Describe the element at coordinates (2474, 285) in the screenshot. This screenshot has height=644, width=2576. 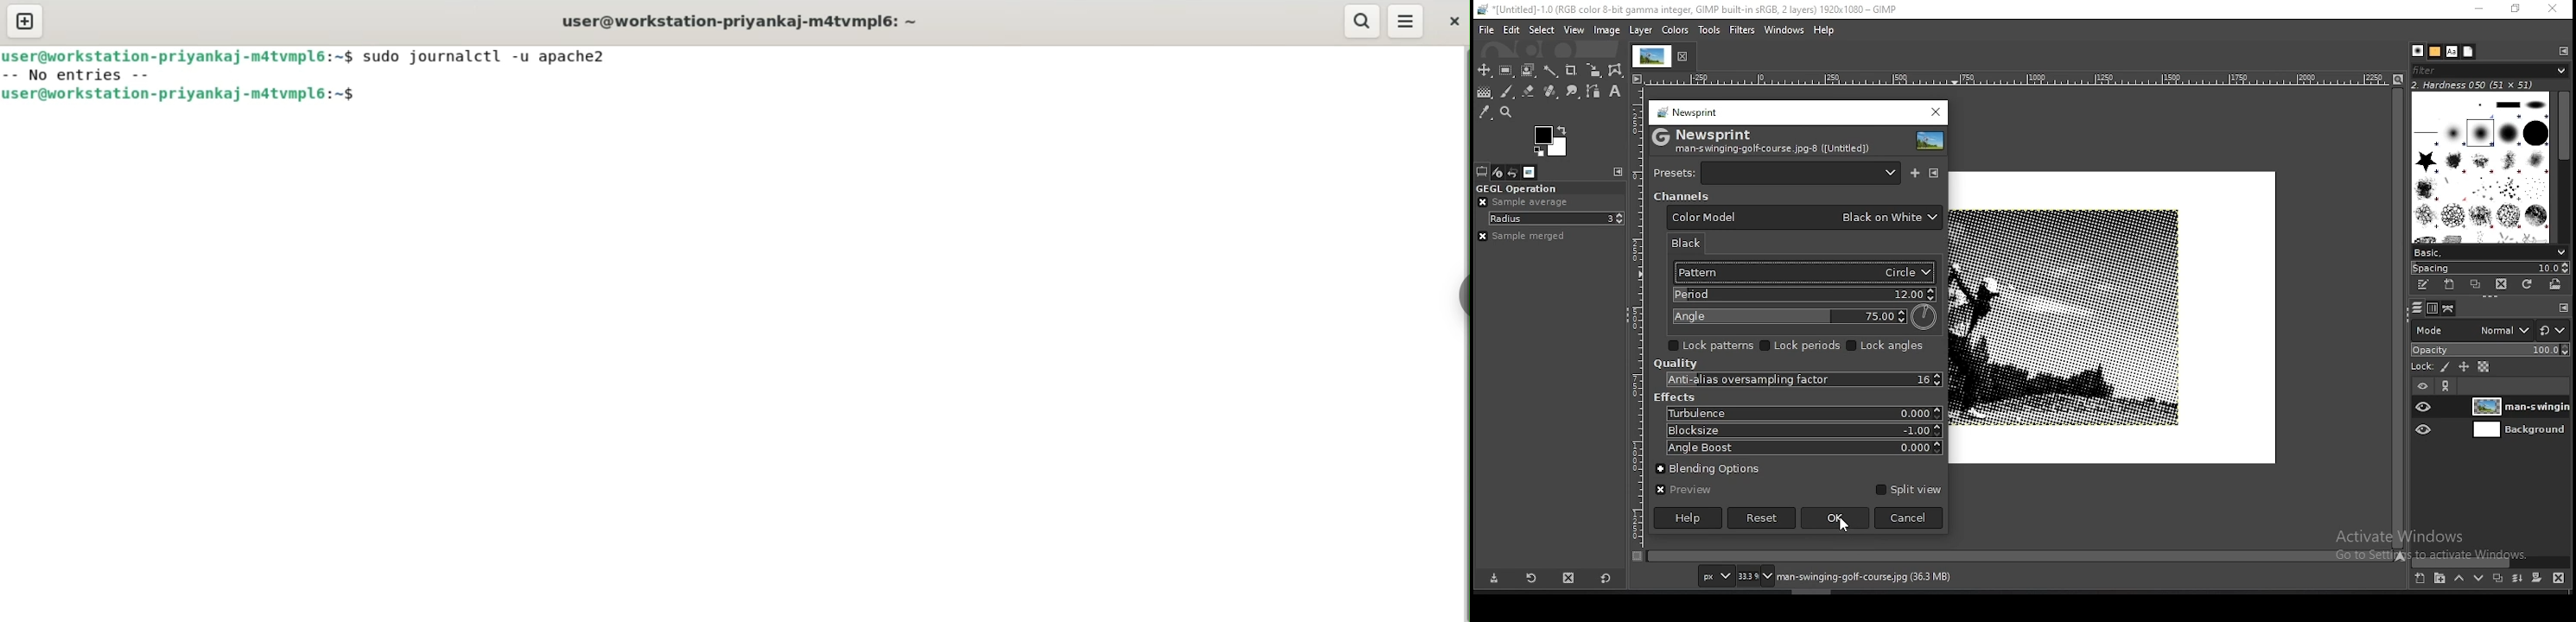
I see `duplicate brush` at that location.